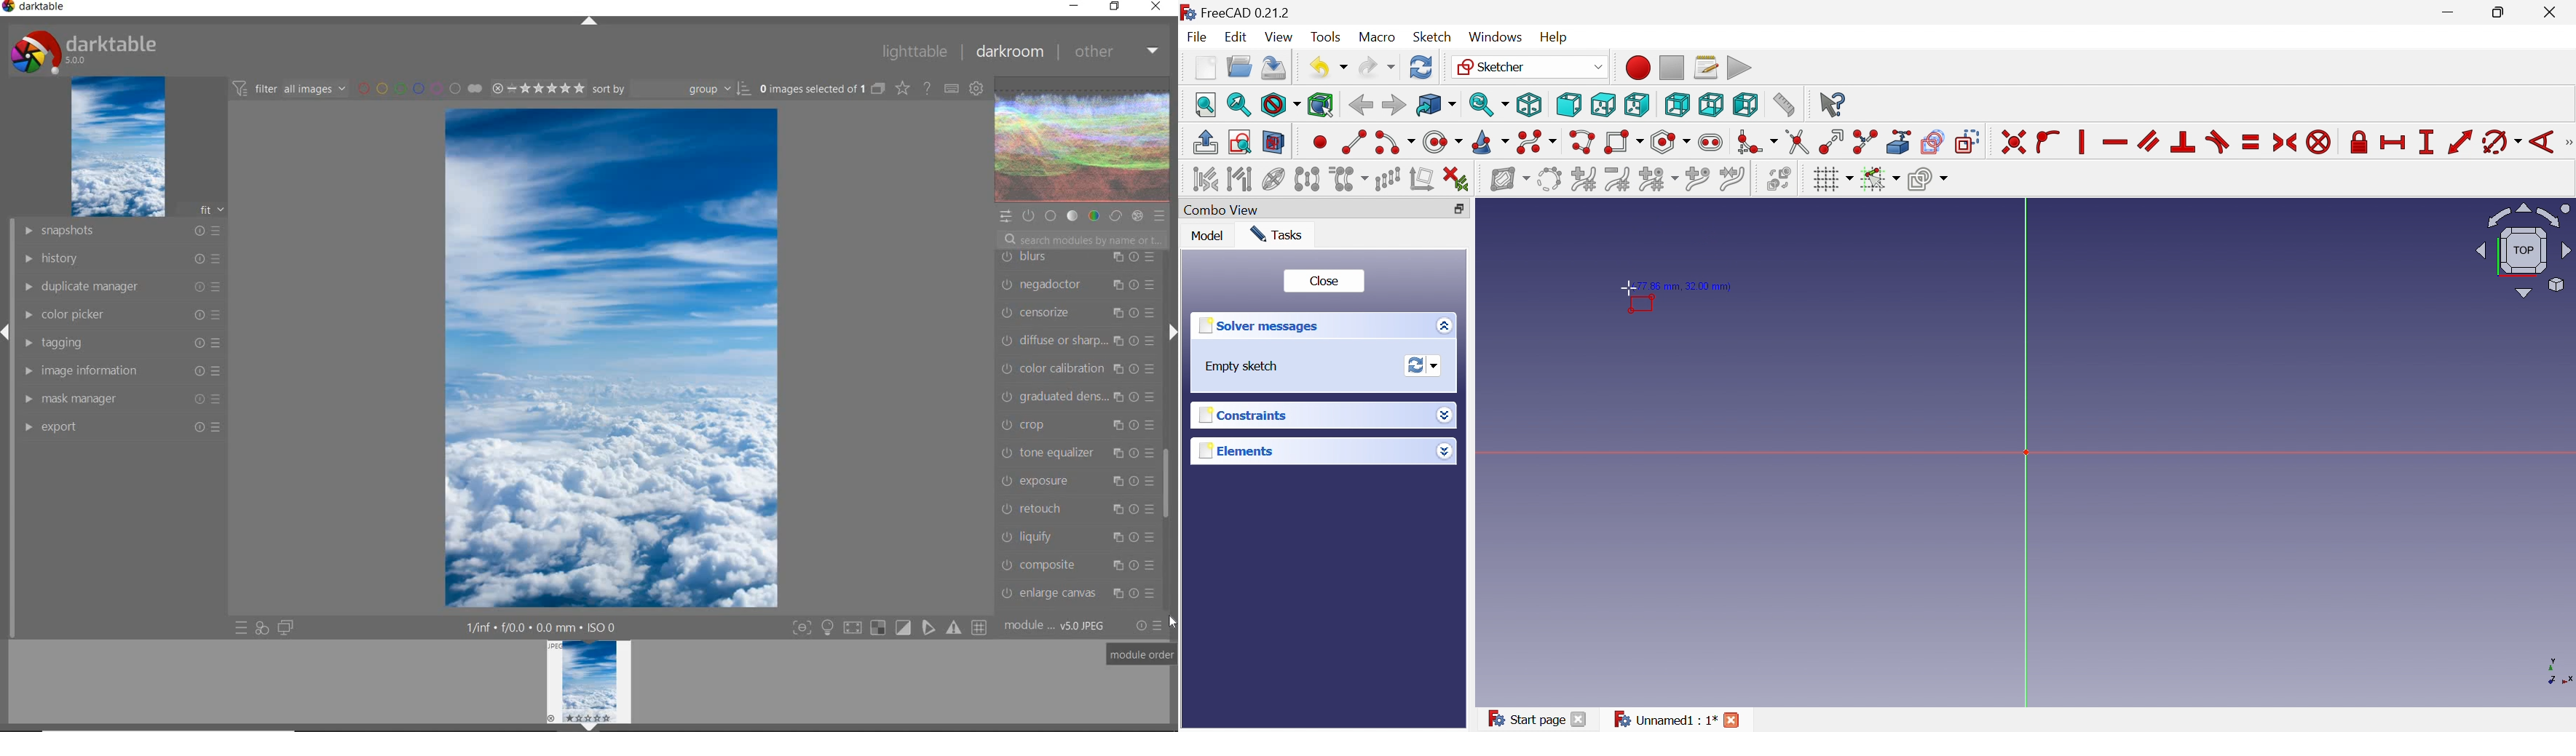 Image resolution: width=2576 pixels, height=756 pixels. I want to click on Start page, so click(1525, 717).